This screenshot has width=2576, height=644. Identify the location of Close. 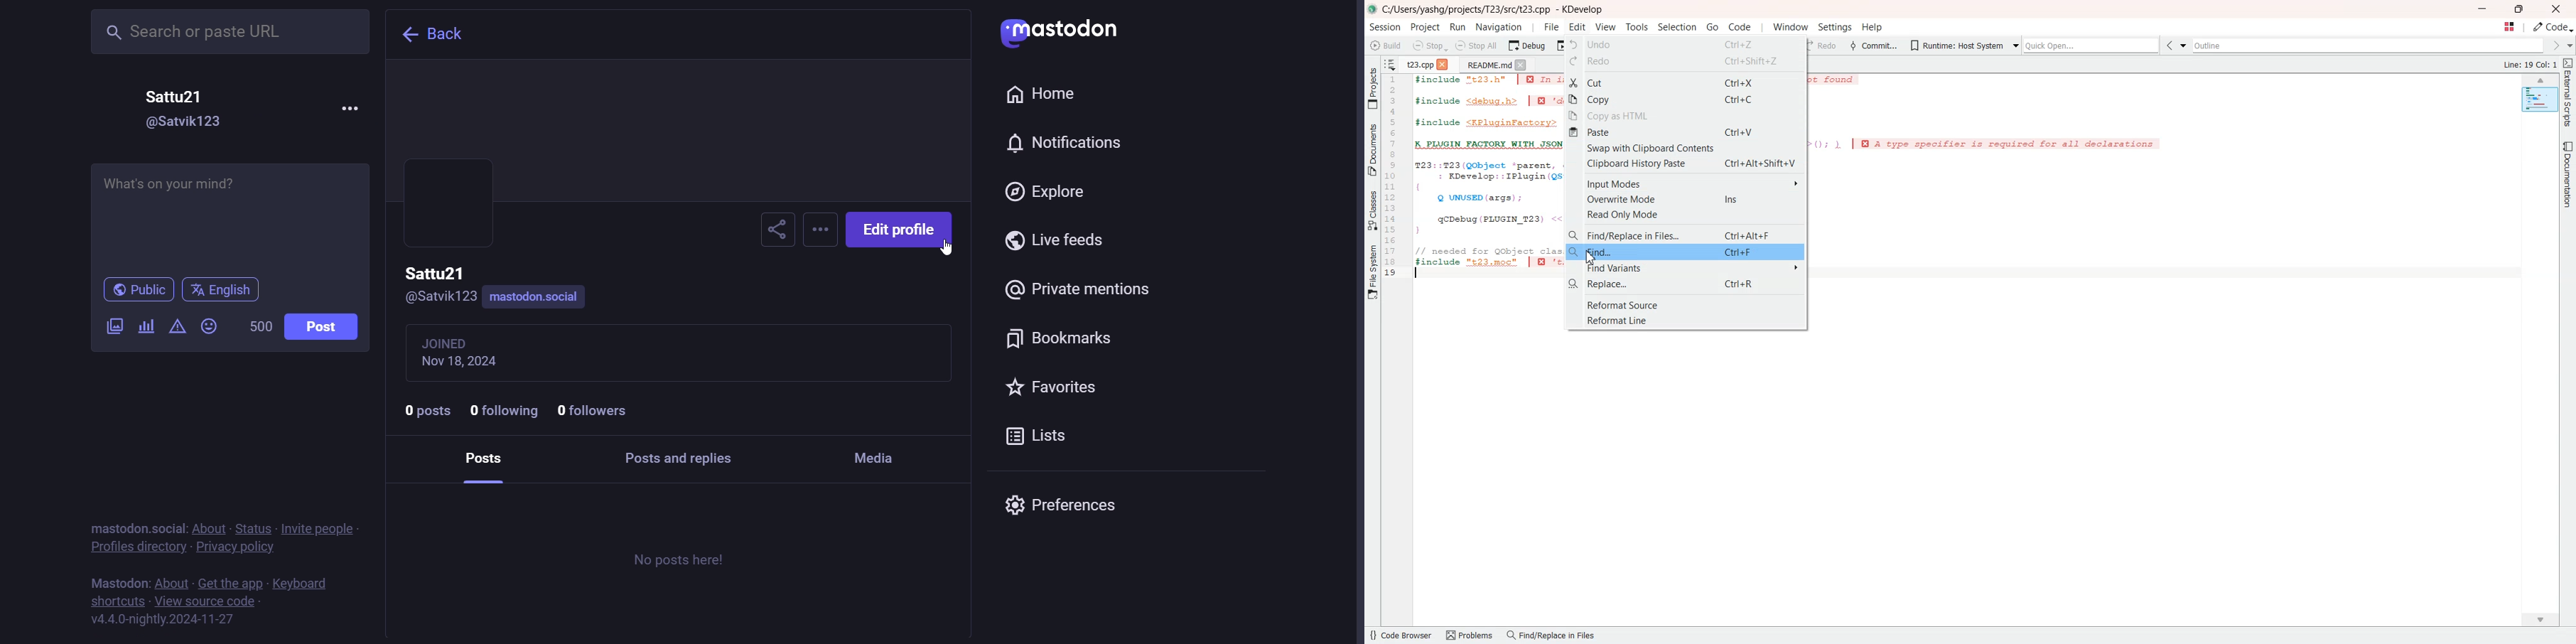
(1522, 64).